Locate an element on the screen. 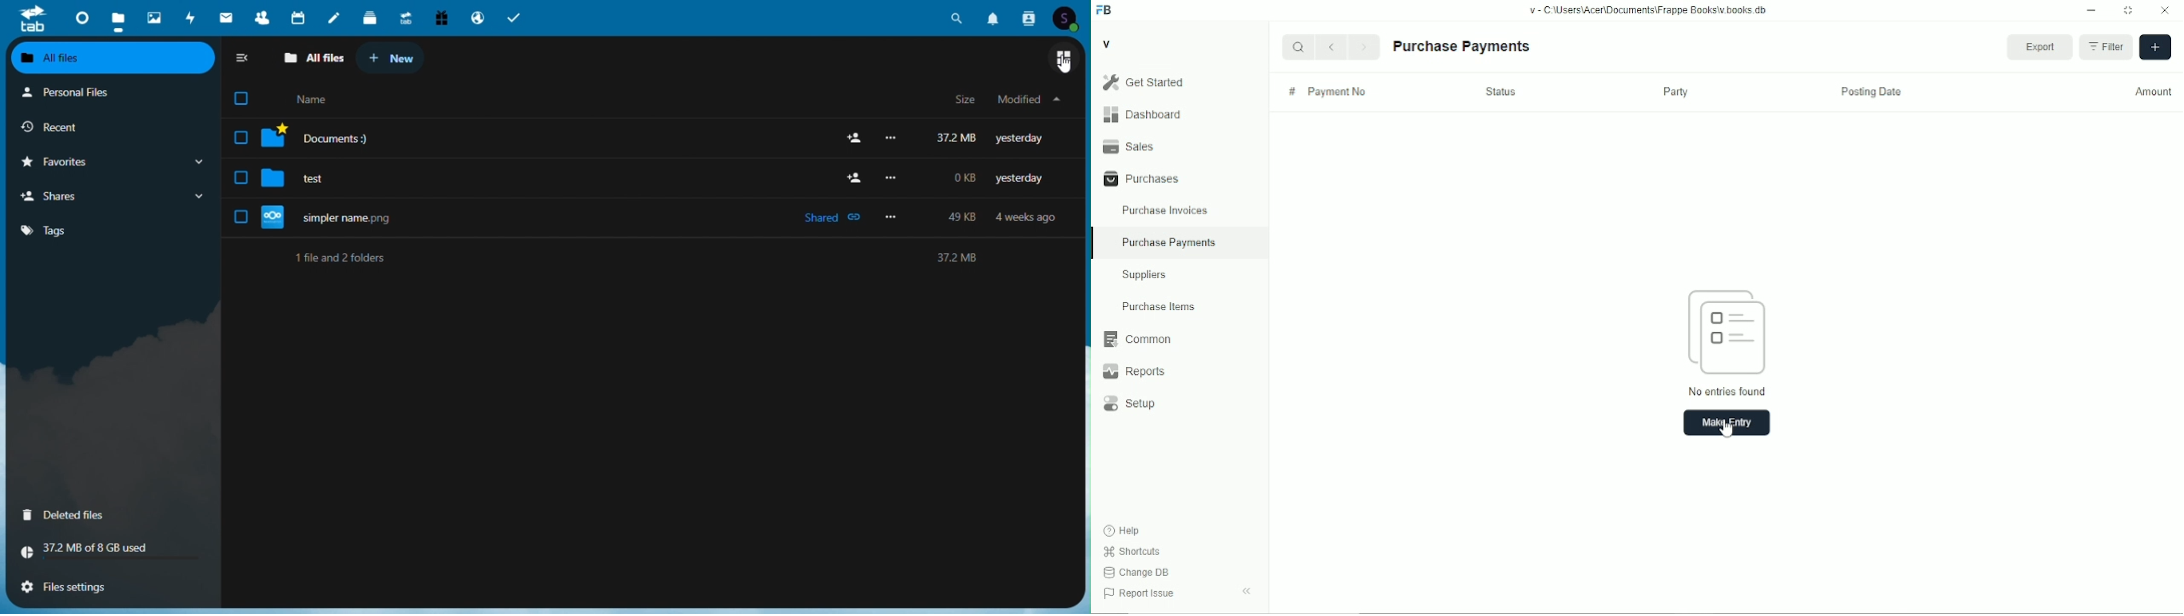  V is located at coordinates (1107, 43).